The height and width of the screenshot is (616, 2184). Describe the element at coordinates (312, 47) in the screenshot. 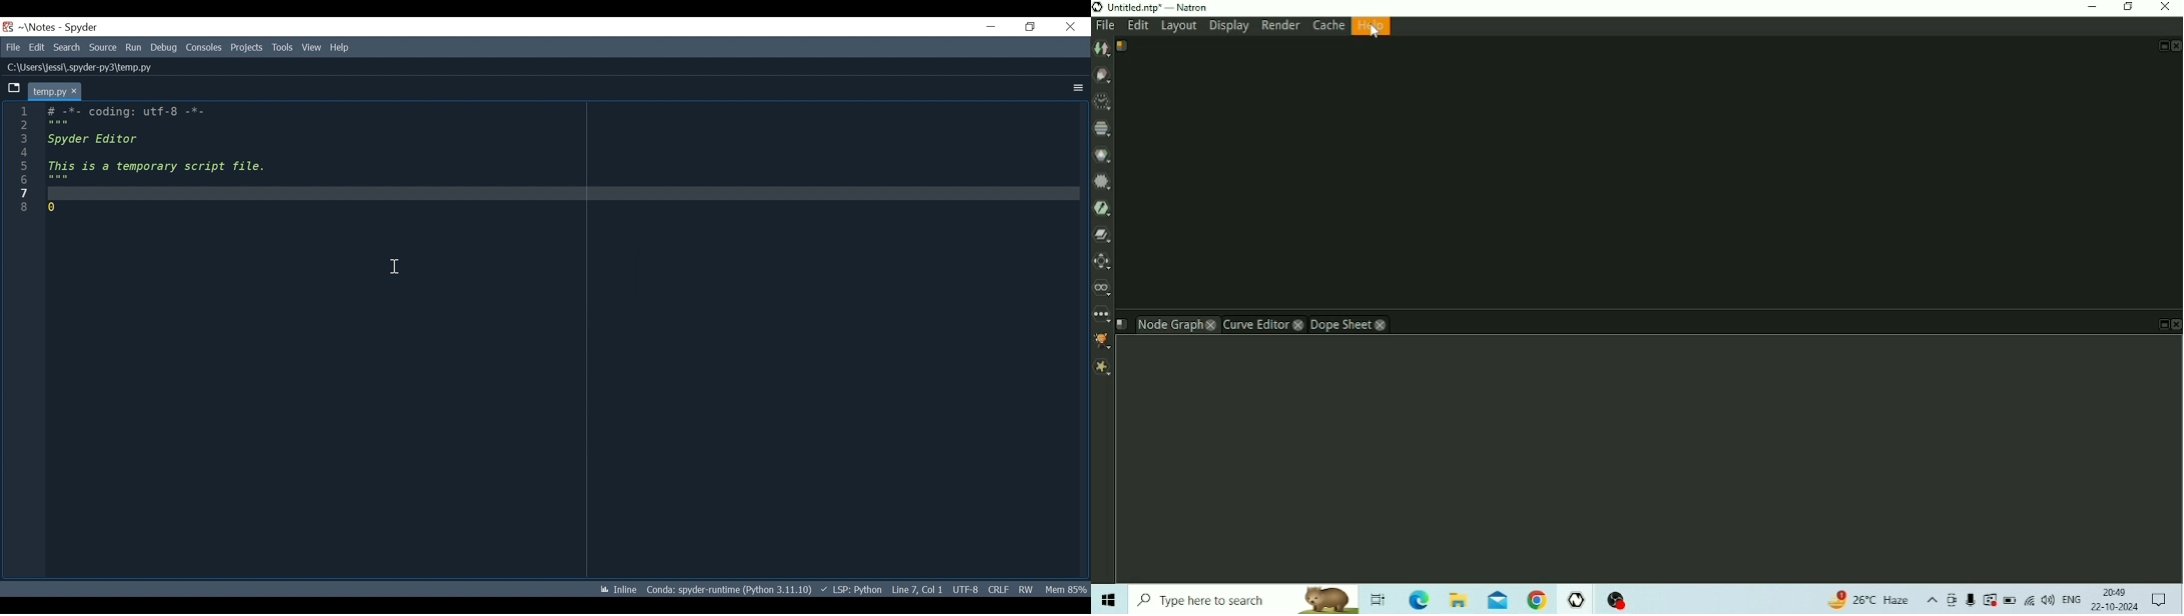

I see `View` at that location.